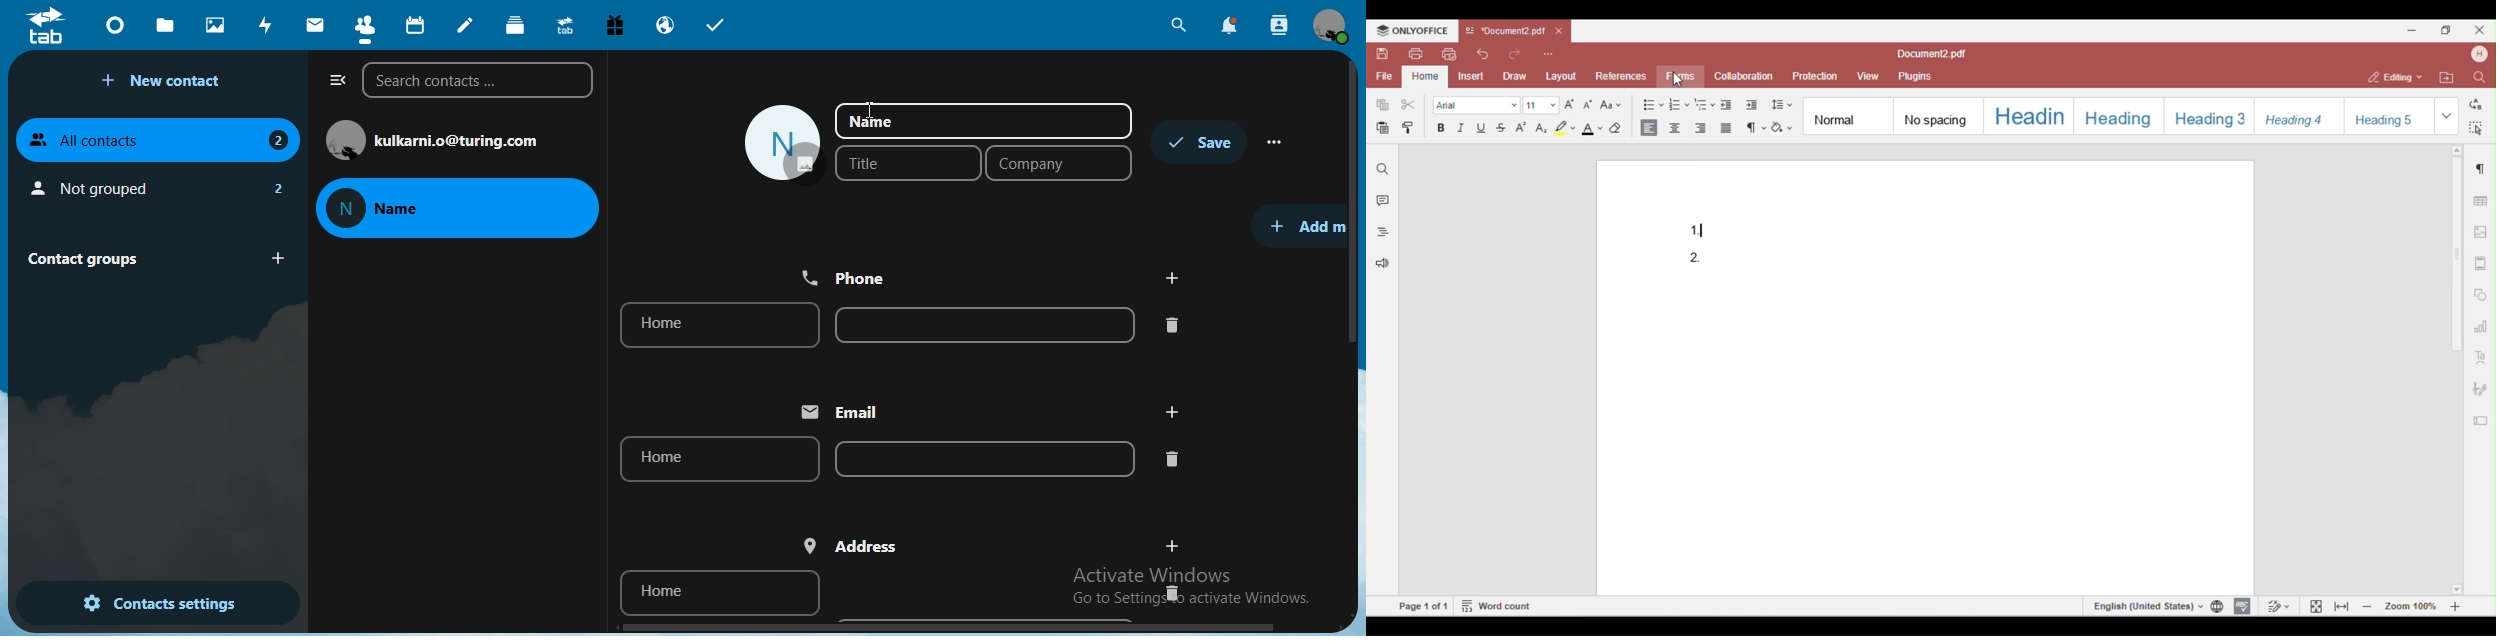 This screenshot has height=644, width=2520. Describe the element at coordinates (1169, 592) in the screenshot. I see `delete` at that location.